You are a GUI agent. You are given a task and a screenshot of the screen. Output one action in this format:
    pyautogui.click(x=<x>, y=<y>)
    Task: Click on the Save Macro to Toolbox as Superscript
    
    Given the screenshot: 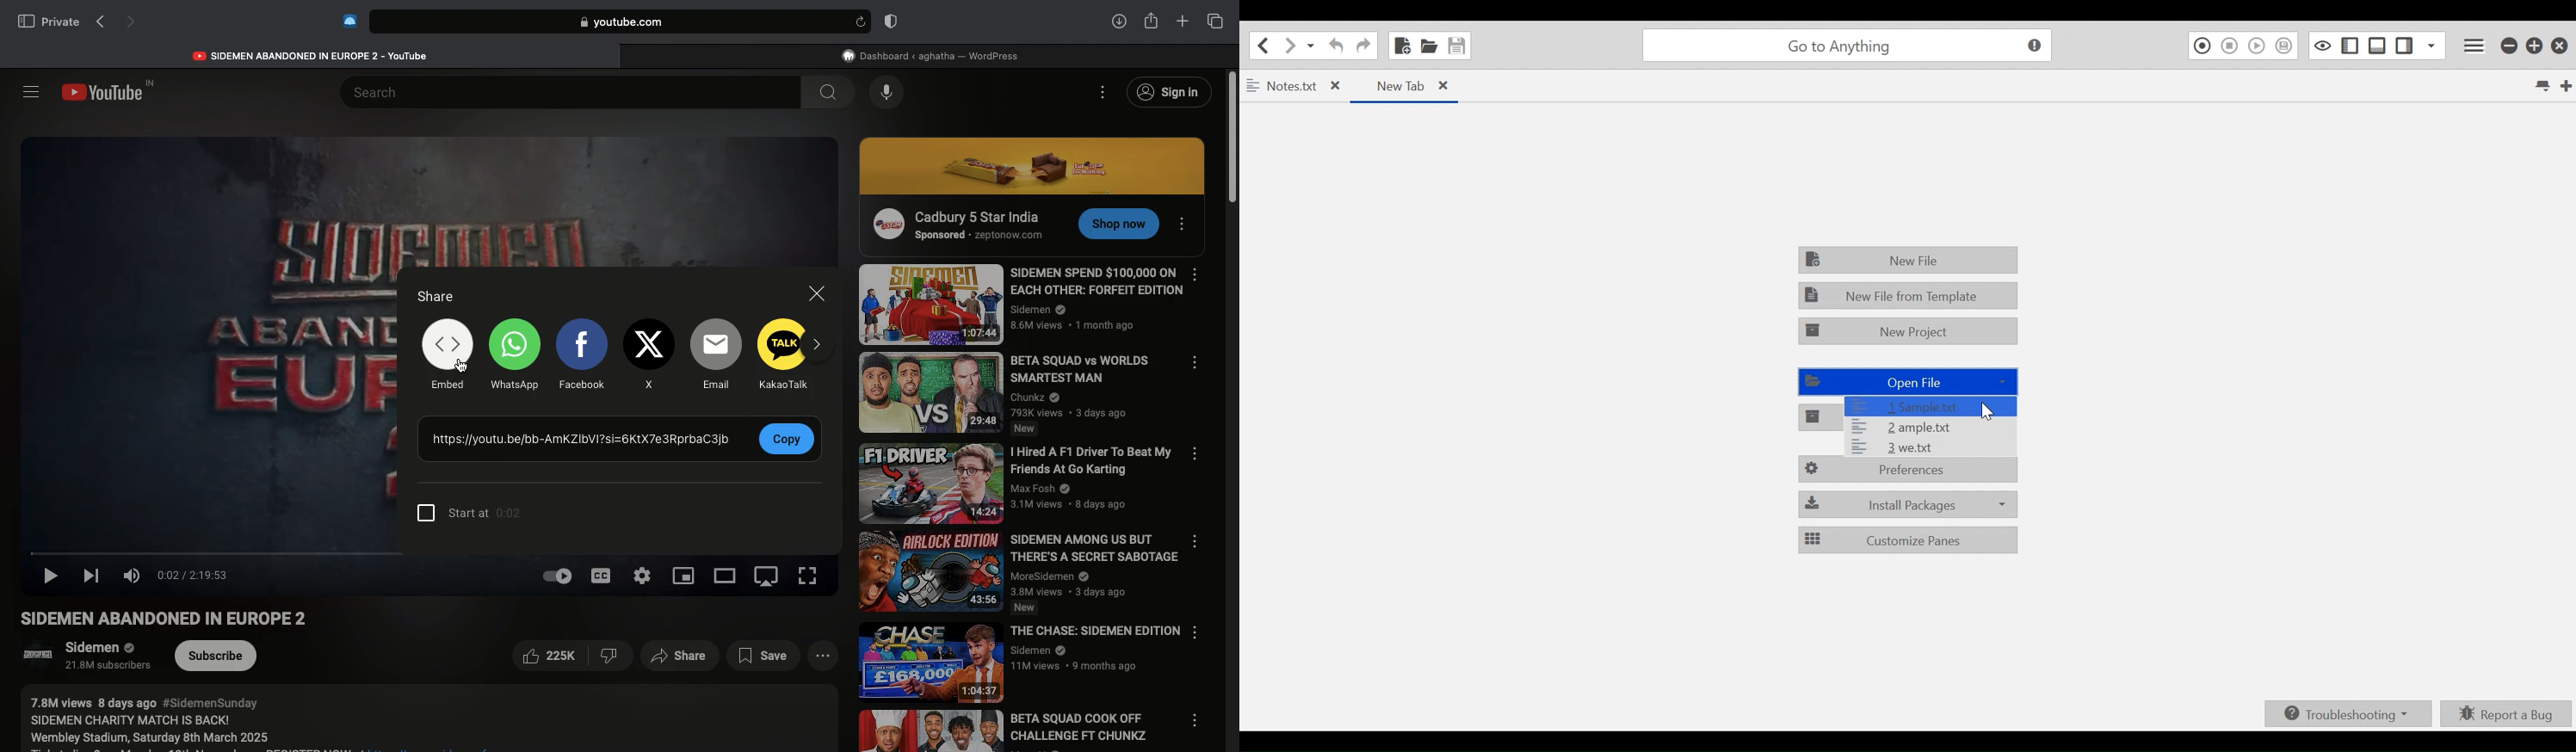 What is the action you would take?
    pyautogui.click(x=2286, y=46)
    